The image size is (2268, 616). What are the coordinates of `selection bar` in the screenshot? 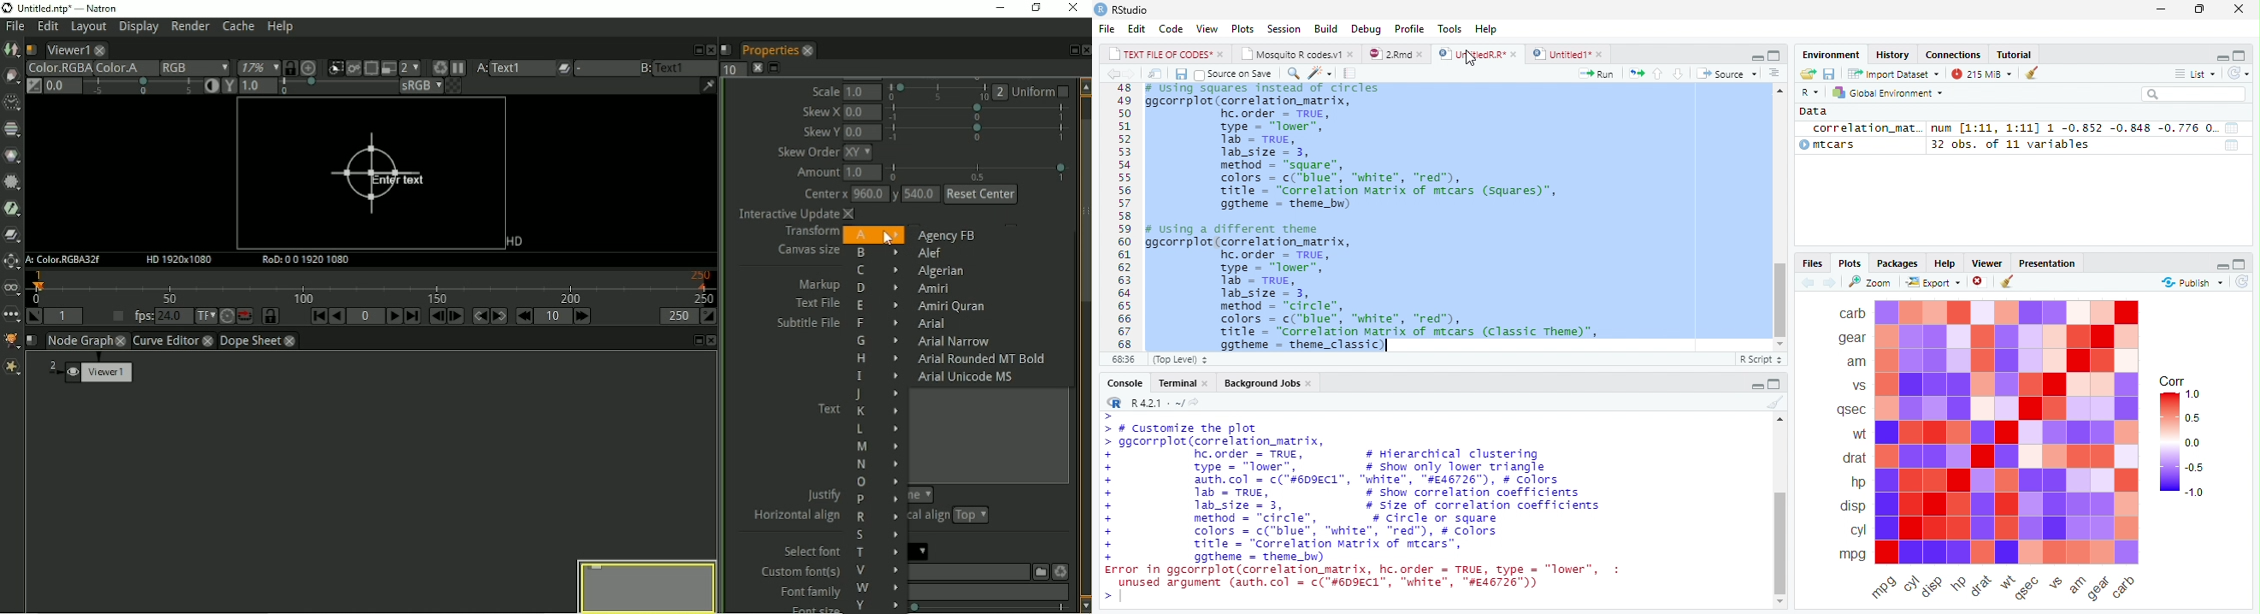 It's located at (979, 171).